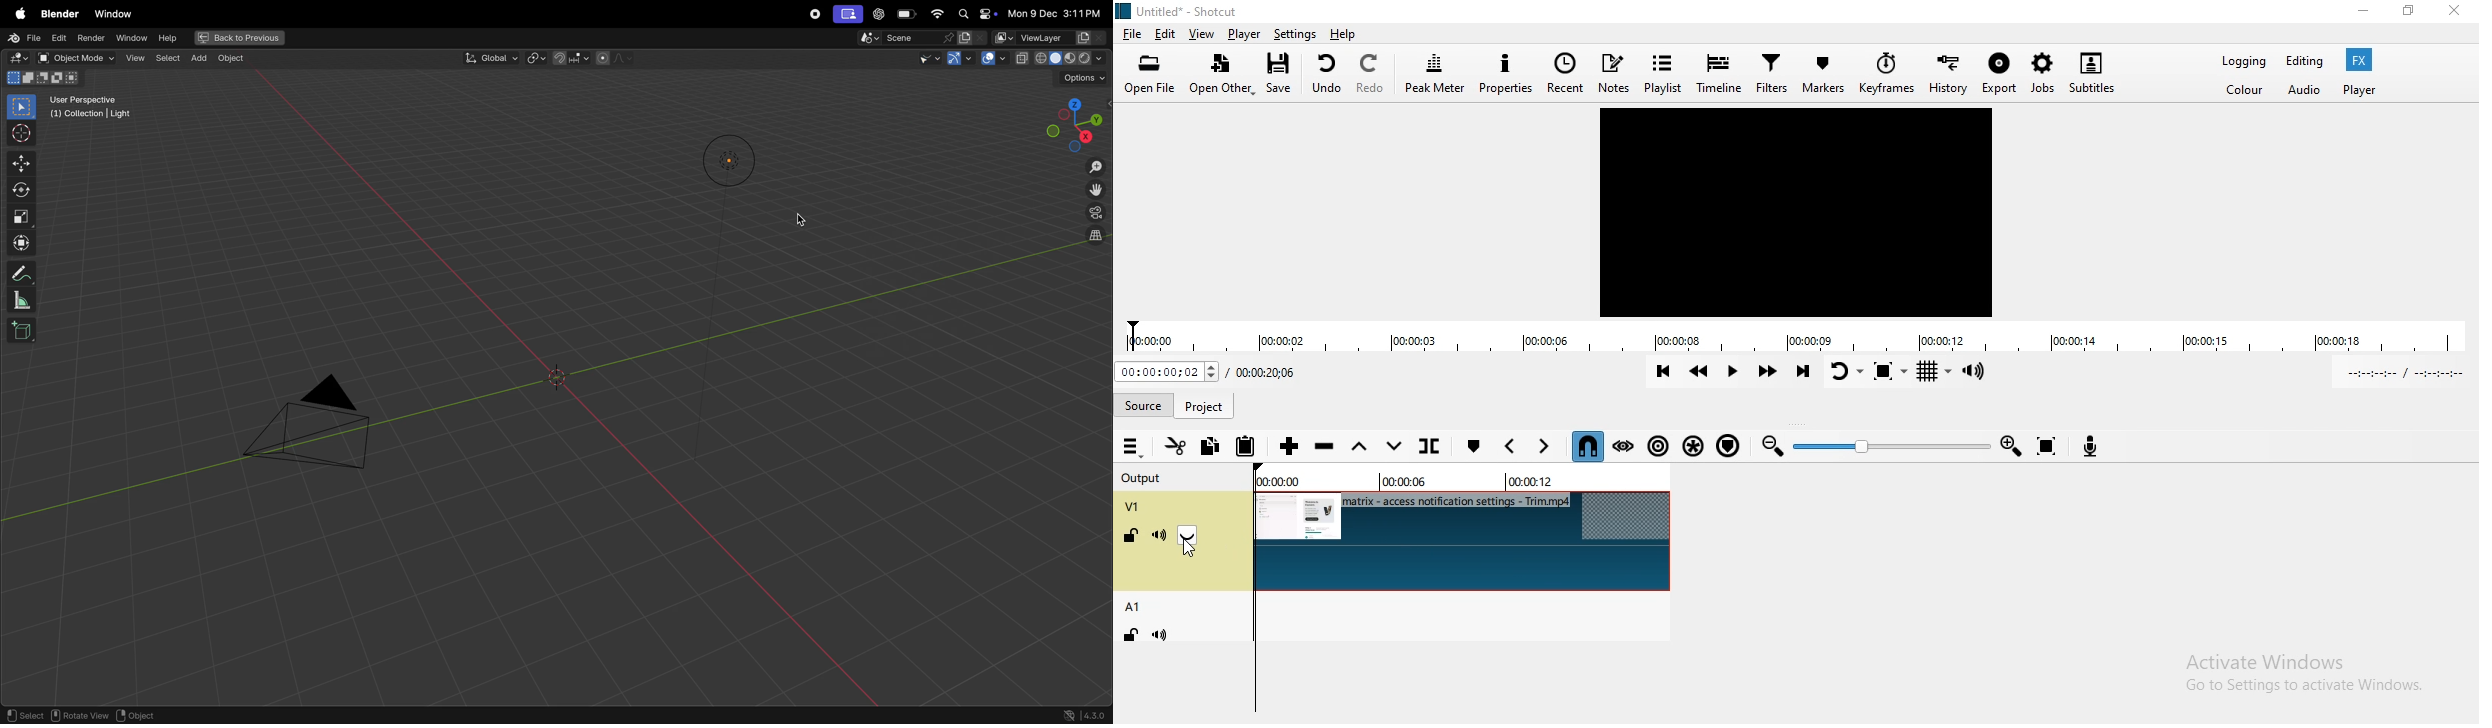 This screenshot has height=728, width=2492. What do you see at coordinates (1948, 72) in the screenshot?
I see `History` at bounding box center [1948, 72].